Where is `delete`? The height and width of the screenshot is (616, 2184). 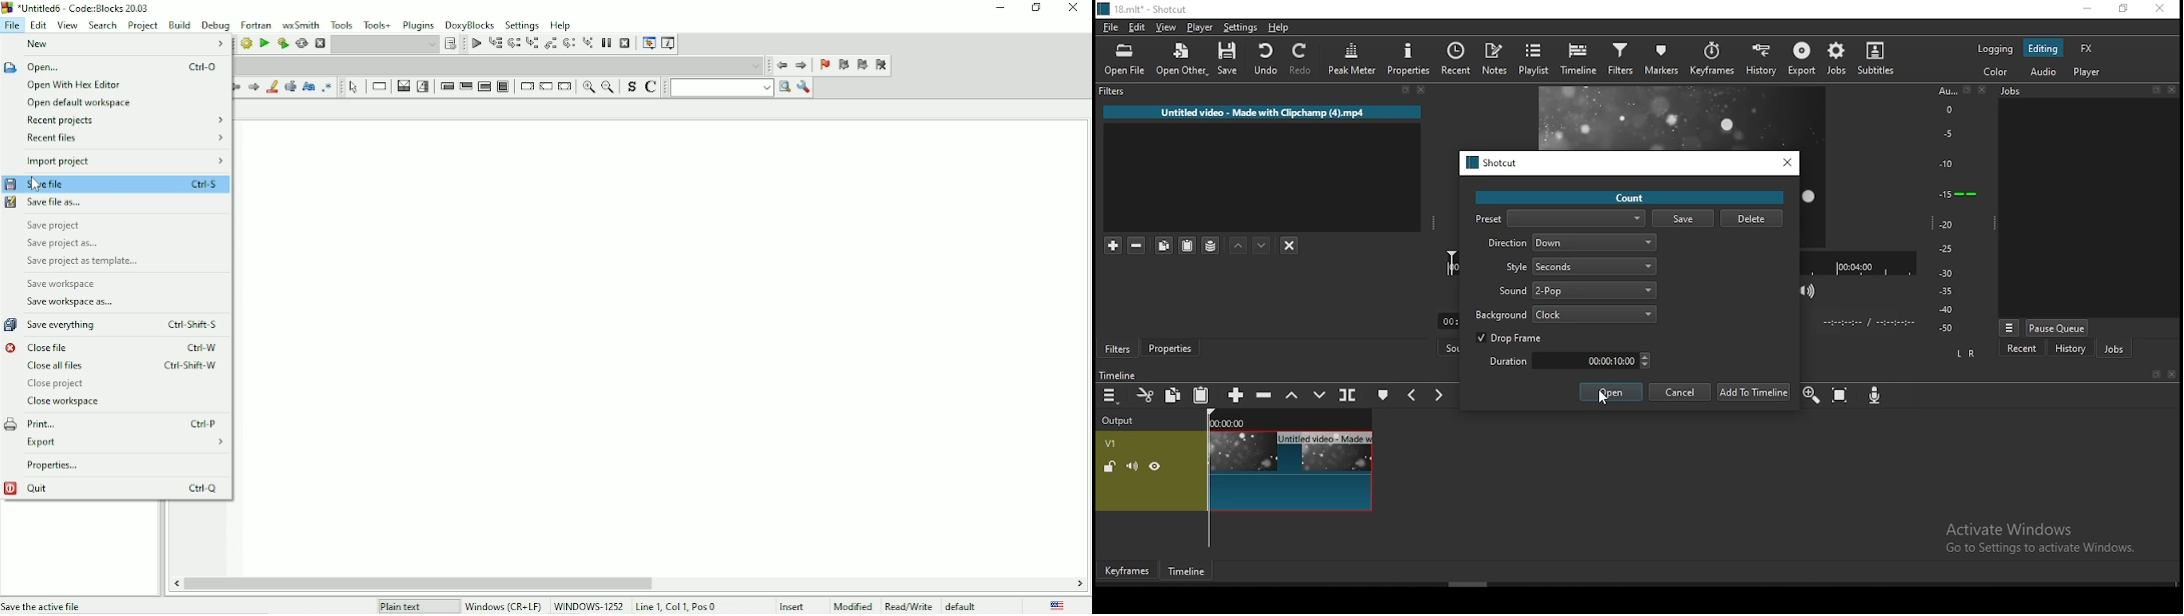 delete is located at coordinates (1753, 219).